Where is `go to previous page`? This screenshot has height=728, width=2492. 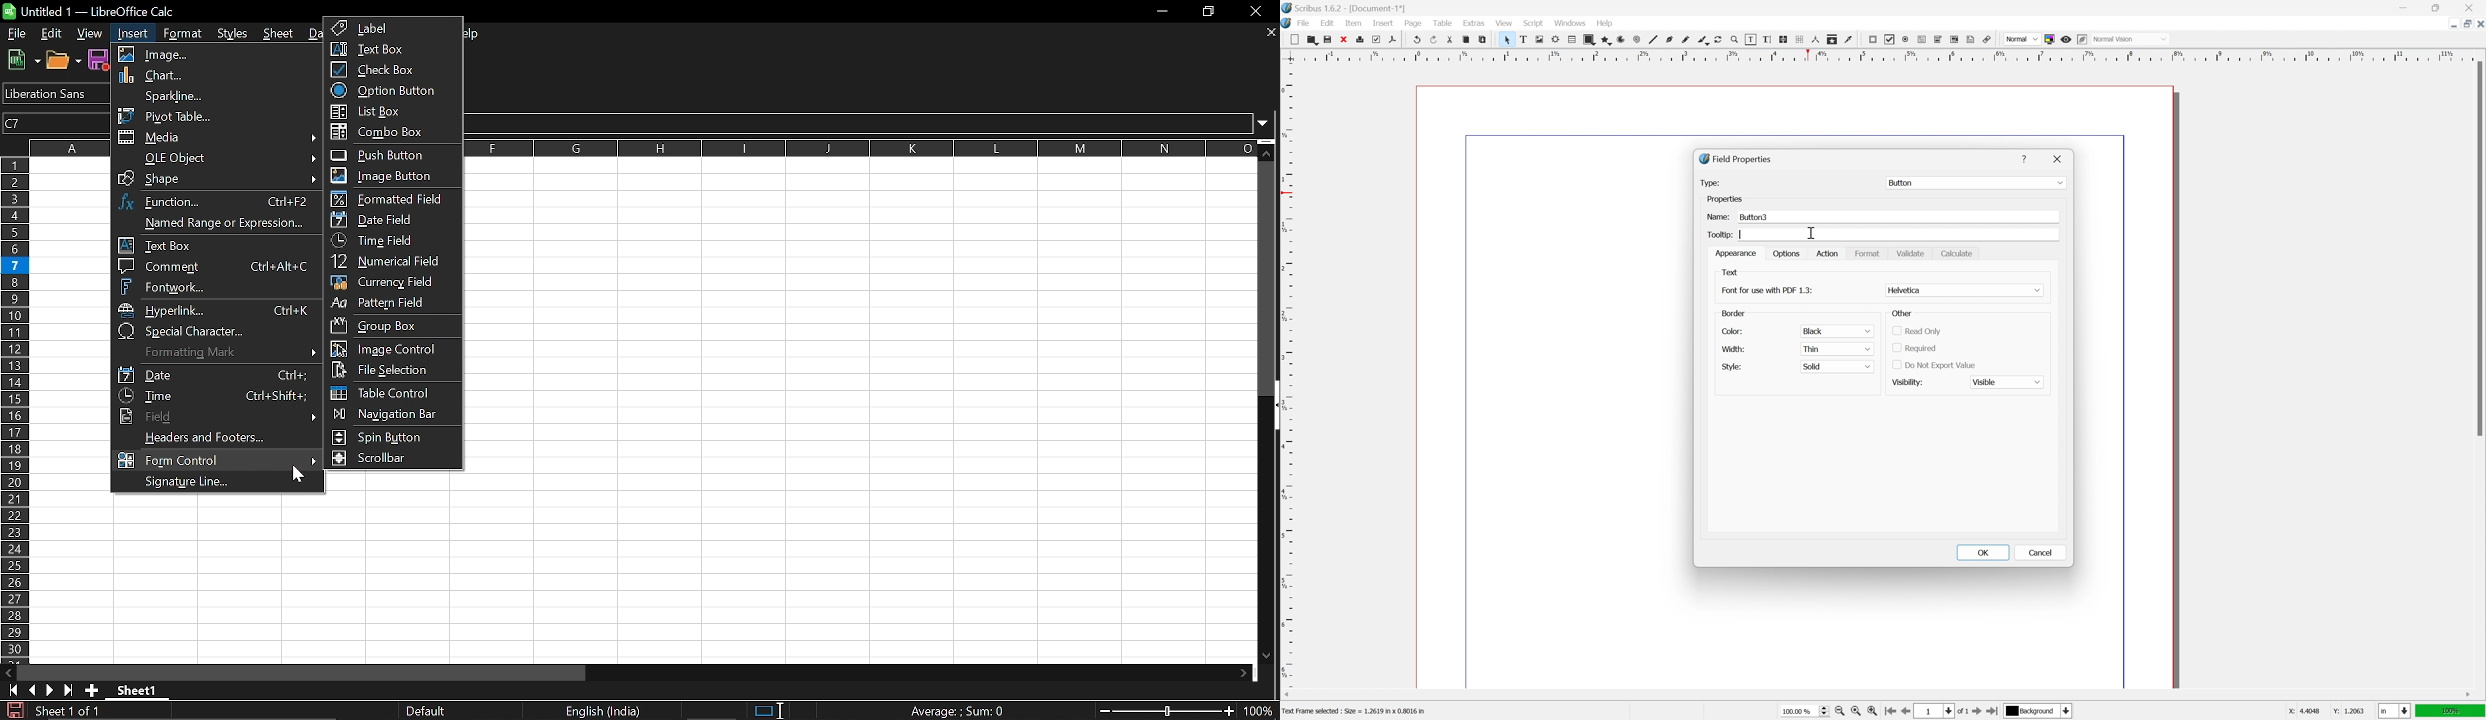 go to previous page is located at coordinates (1905, 713).